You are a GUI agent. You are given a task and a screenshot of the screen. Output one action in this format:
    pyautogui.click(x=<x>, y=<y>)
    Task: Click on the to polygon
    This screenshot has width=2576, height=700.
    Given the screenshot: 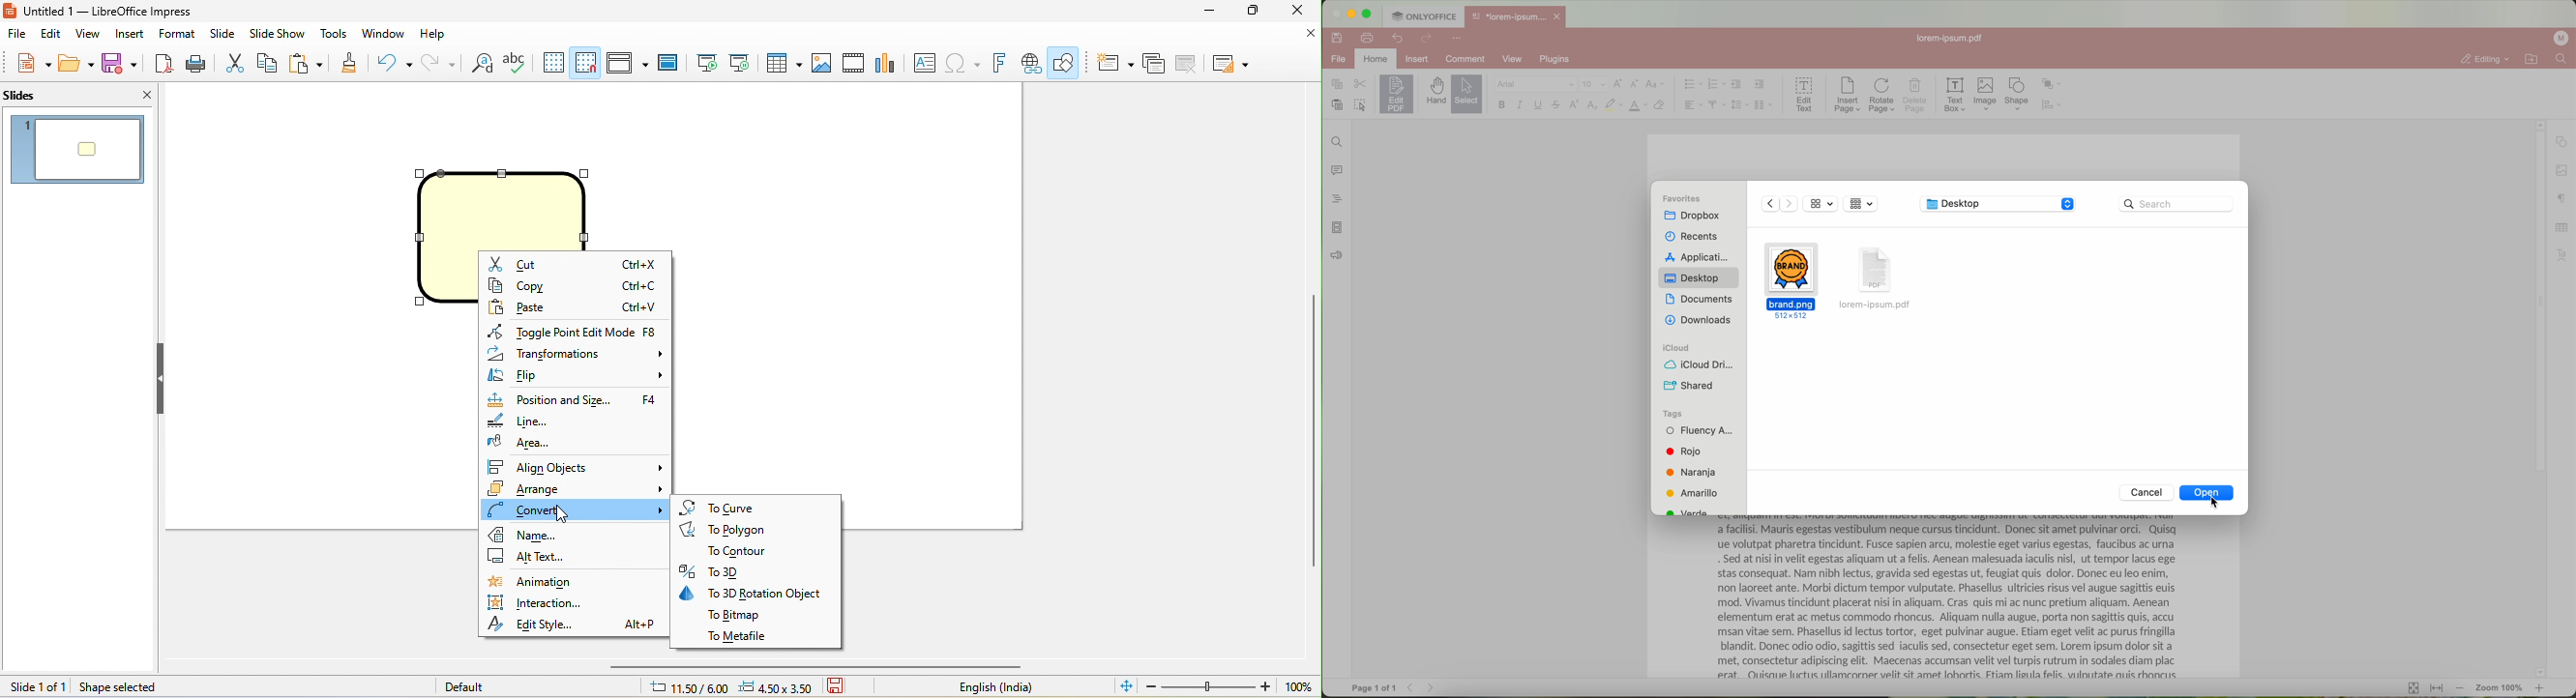 What is the action you would take?
    pyautogui.click(x=735, y=531)
    